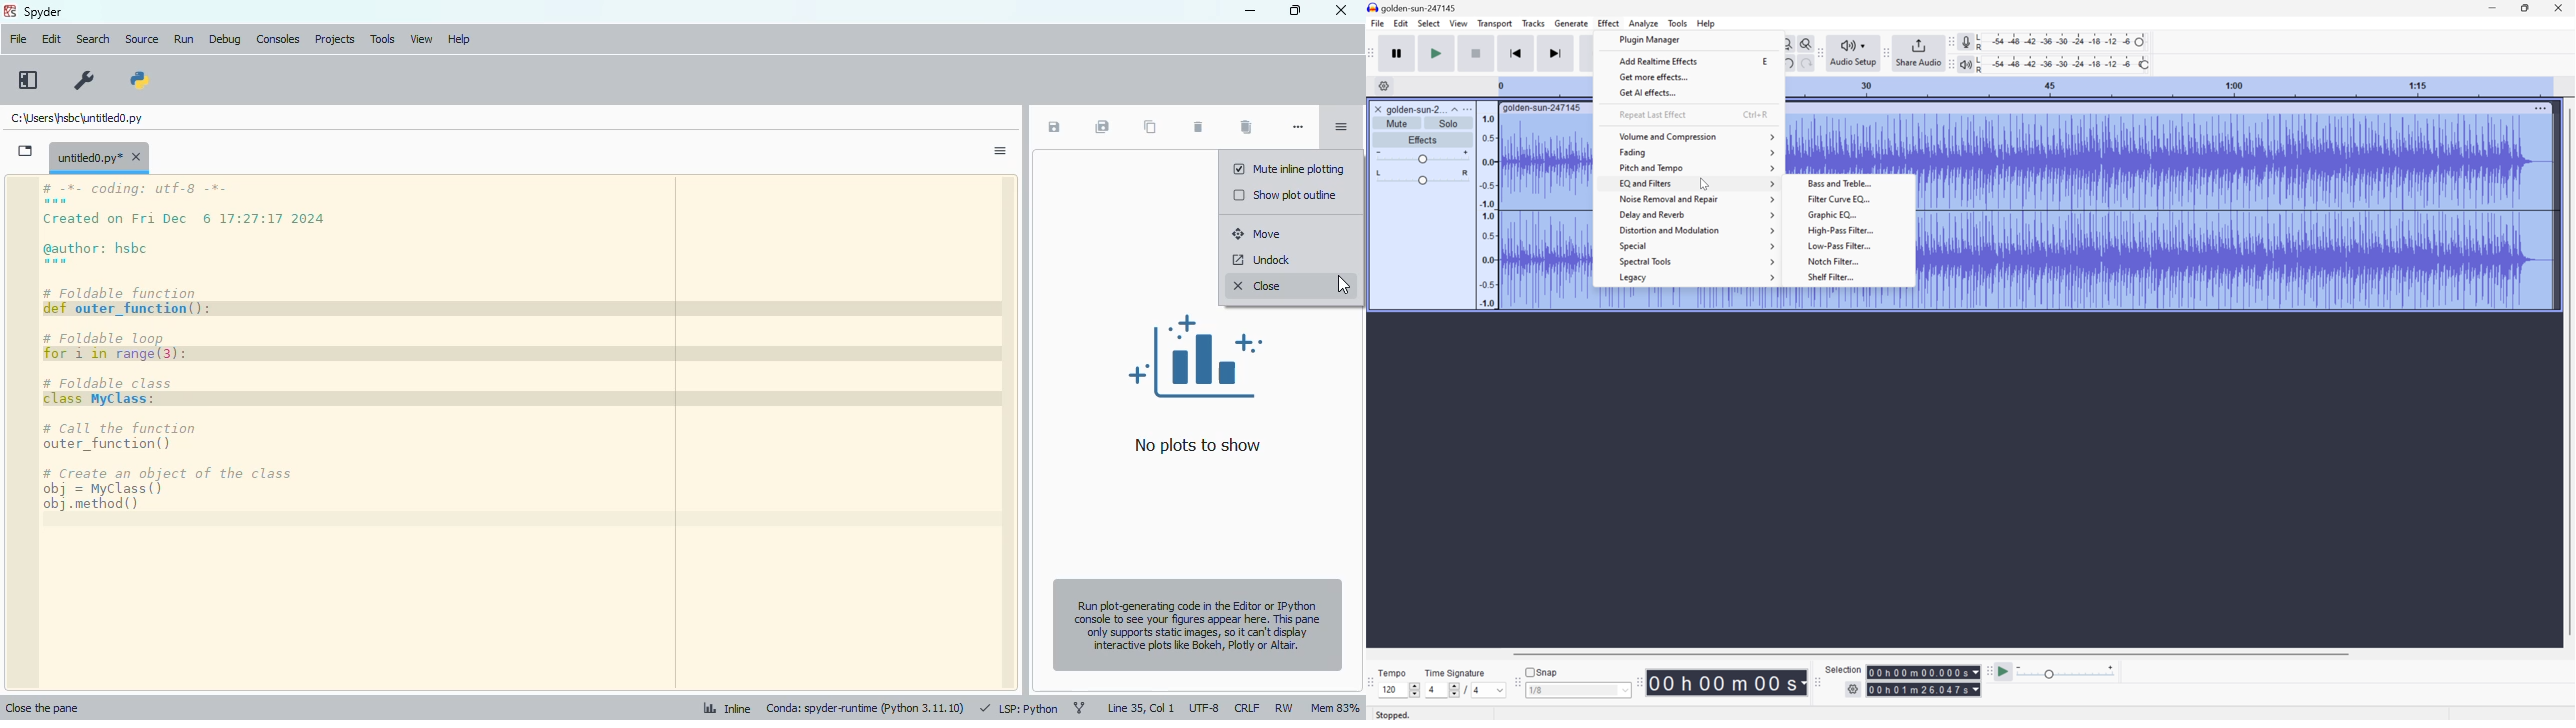 Image resolution: width=2576 pixels, height=728 pixels. What do you see at coordinates (140, 80) in the screenshot?
I see `PYTHONPATH manager` at bounding box center [140, 80].